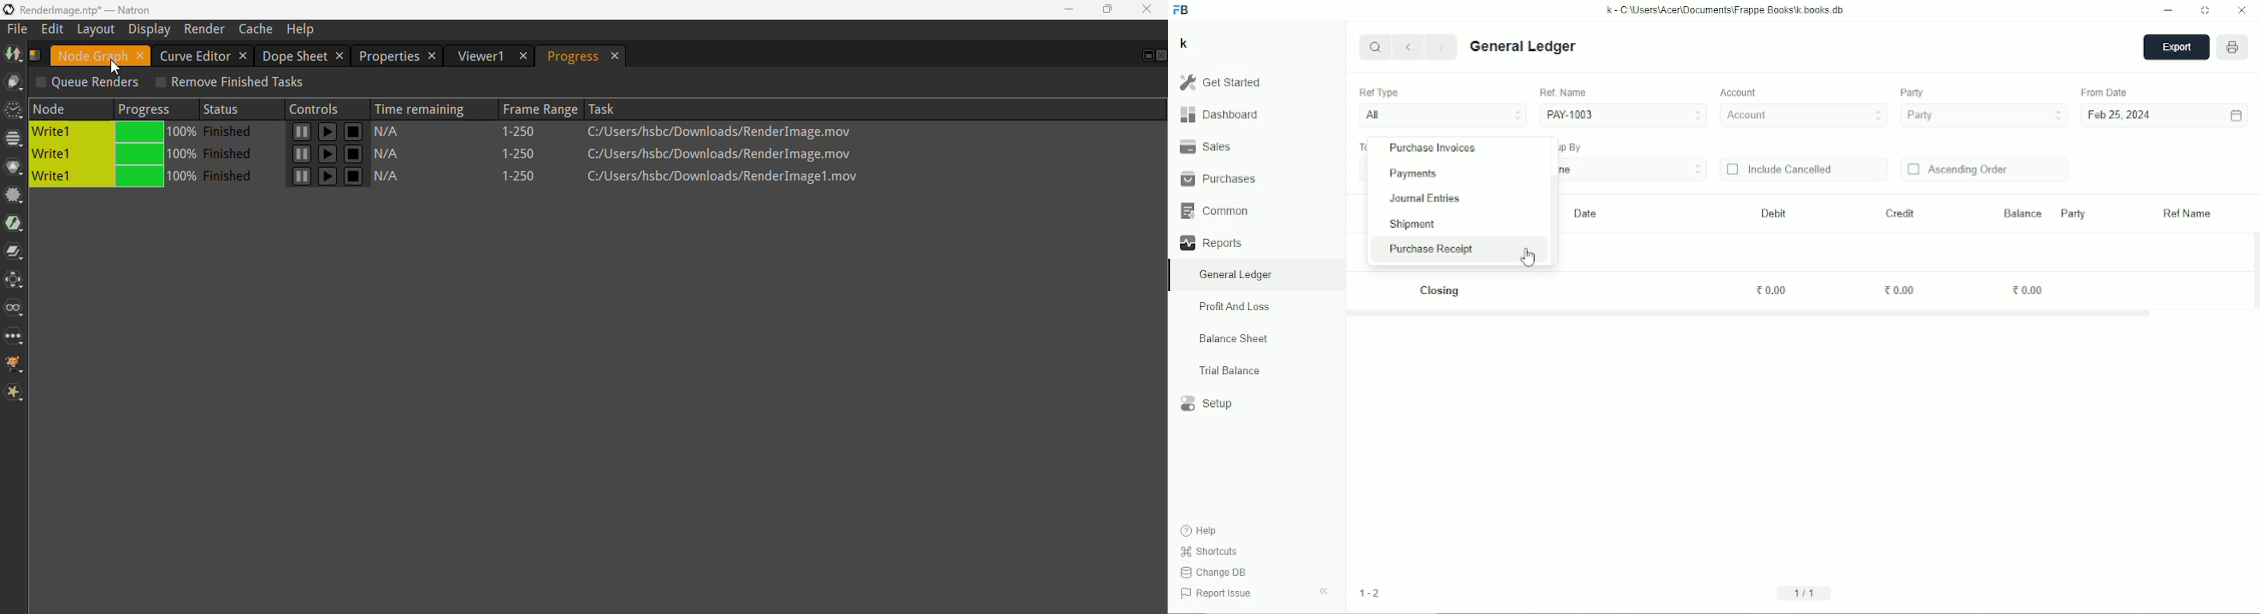 Image resolution: width=2268 pixels, height=616 pixels. I want to click on Account, so click(1740, 93).